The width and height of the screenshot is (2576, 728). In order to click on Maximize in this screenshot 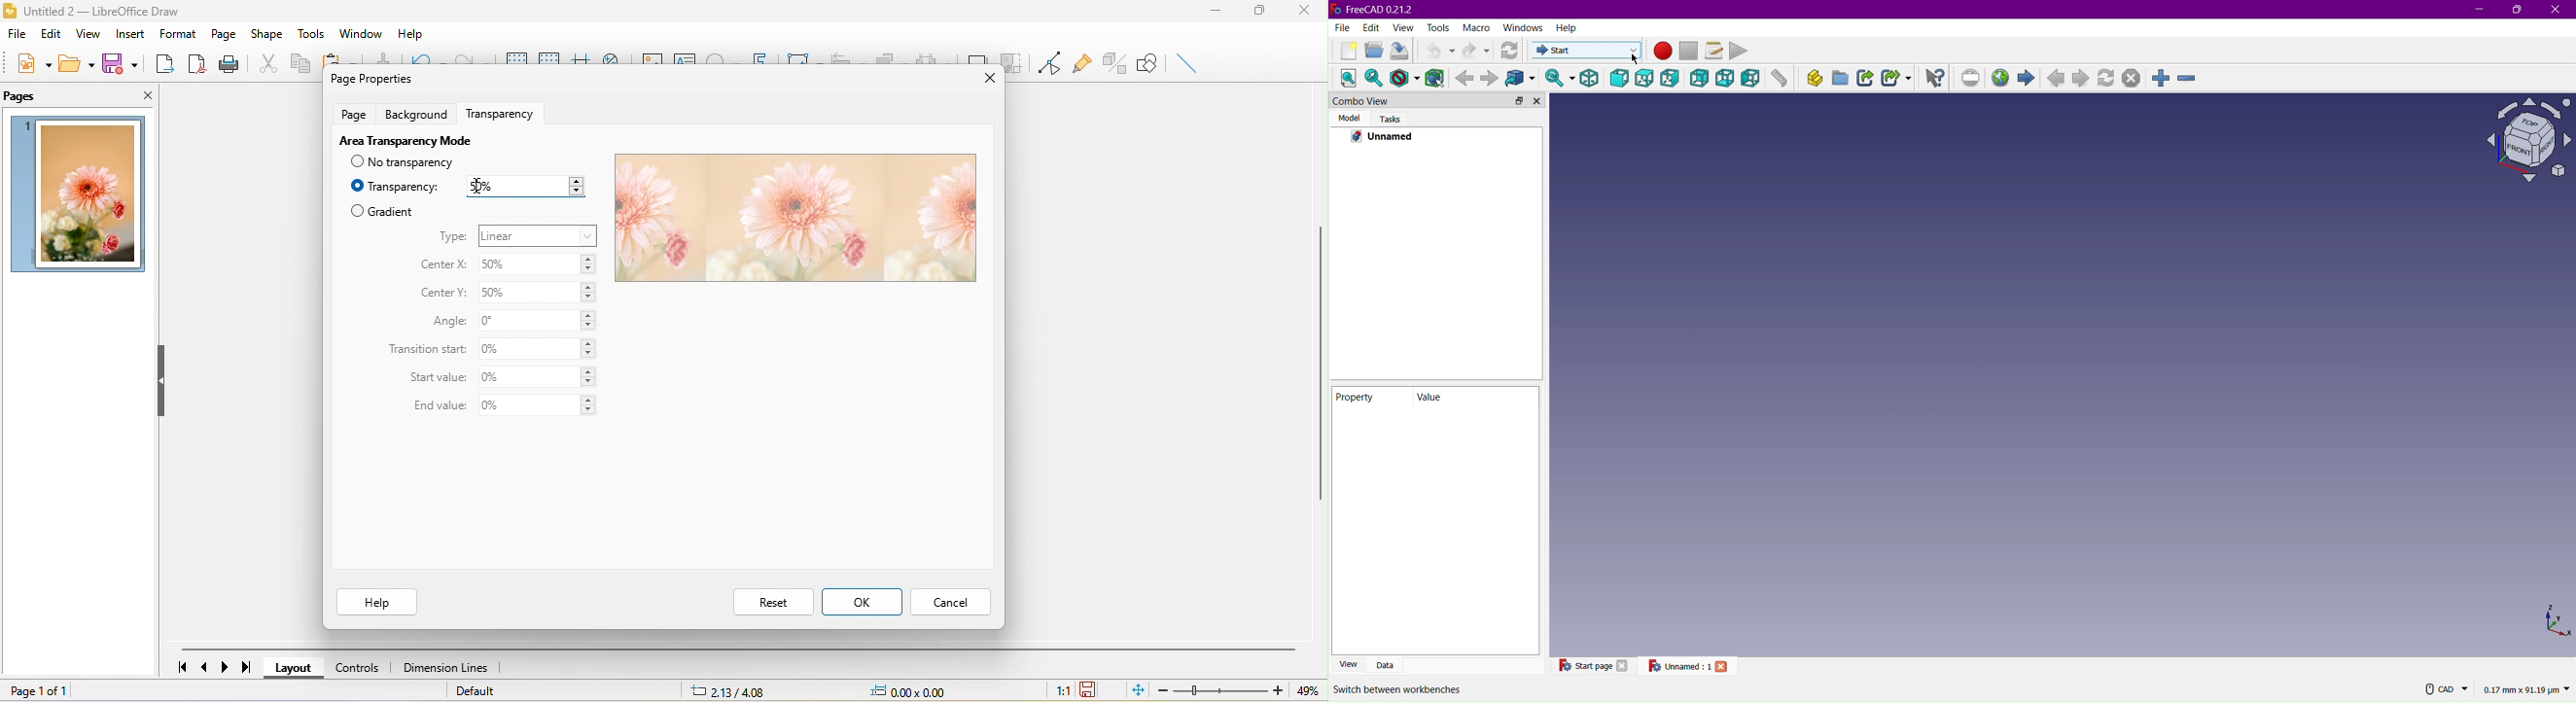, I will do `click(2519, 10)`.